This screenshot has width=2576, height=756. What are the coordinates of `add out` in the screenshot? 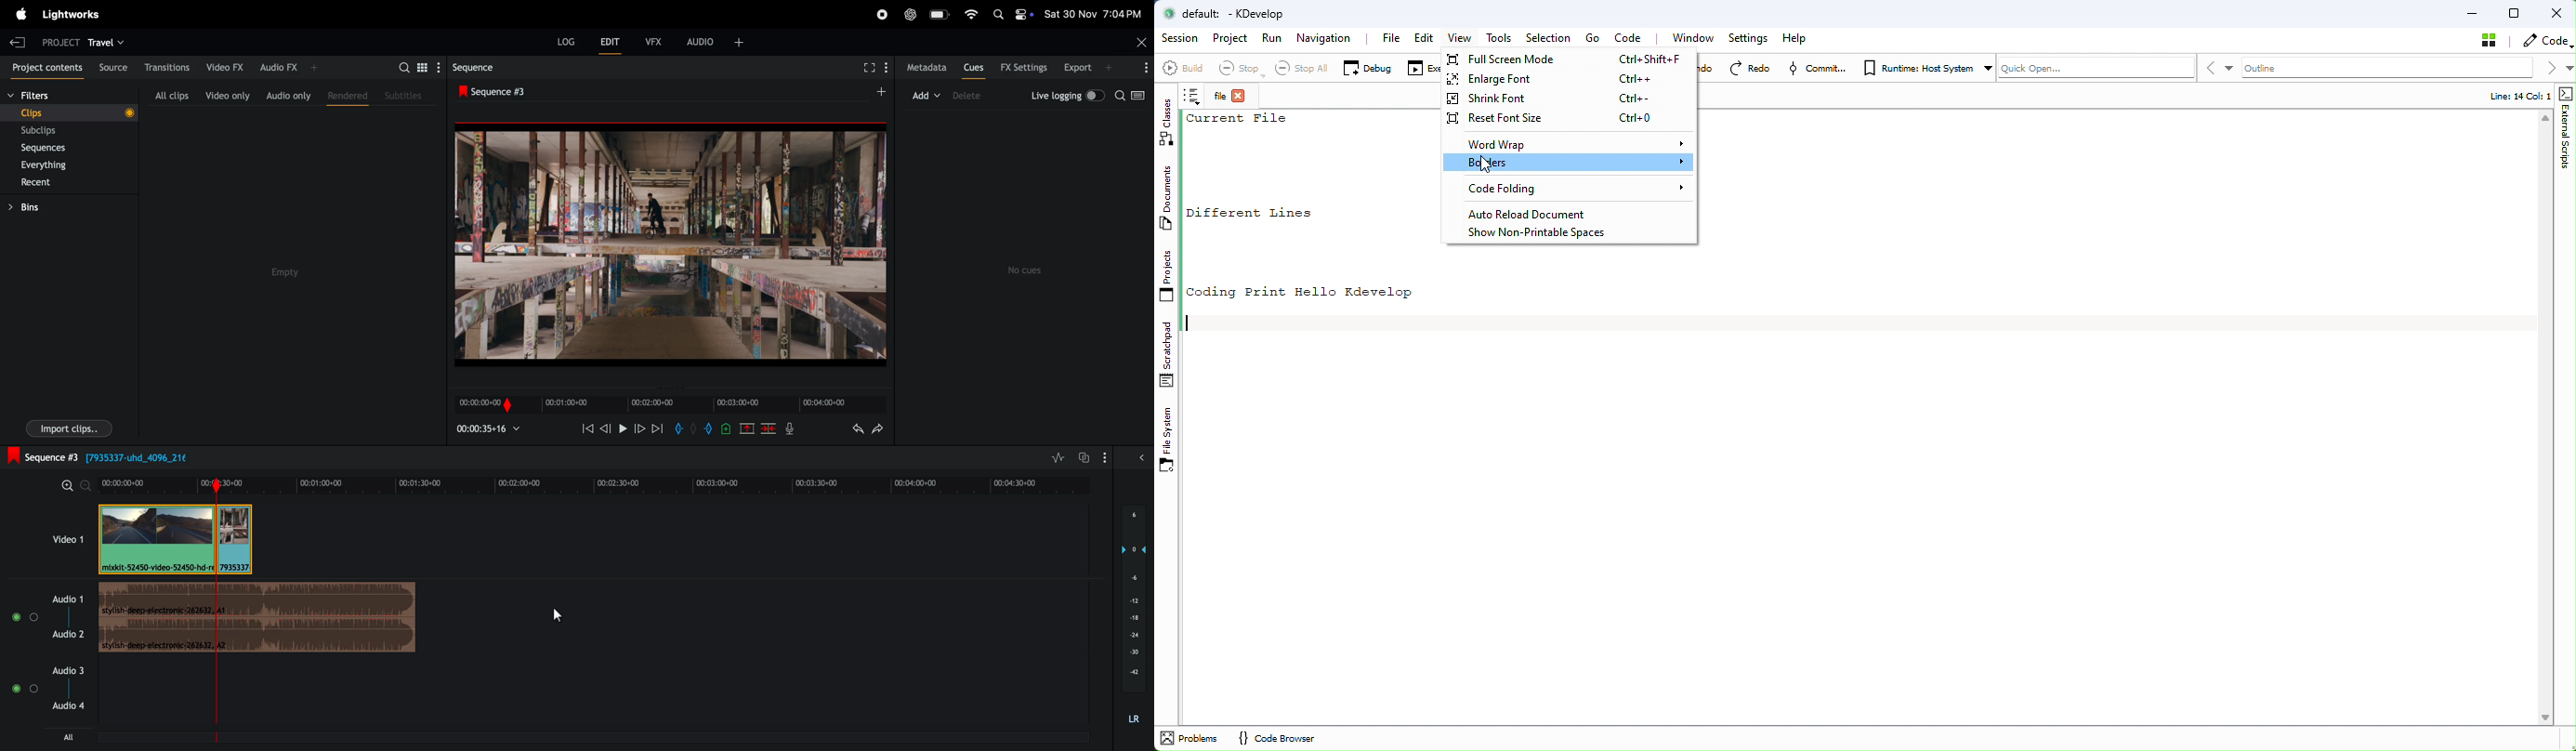 It's located at (710, 430).